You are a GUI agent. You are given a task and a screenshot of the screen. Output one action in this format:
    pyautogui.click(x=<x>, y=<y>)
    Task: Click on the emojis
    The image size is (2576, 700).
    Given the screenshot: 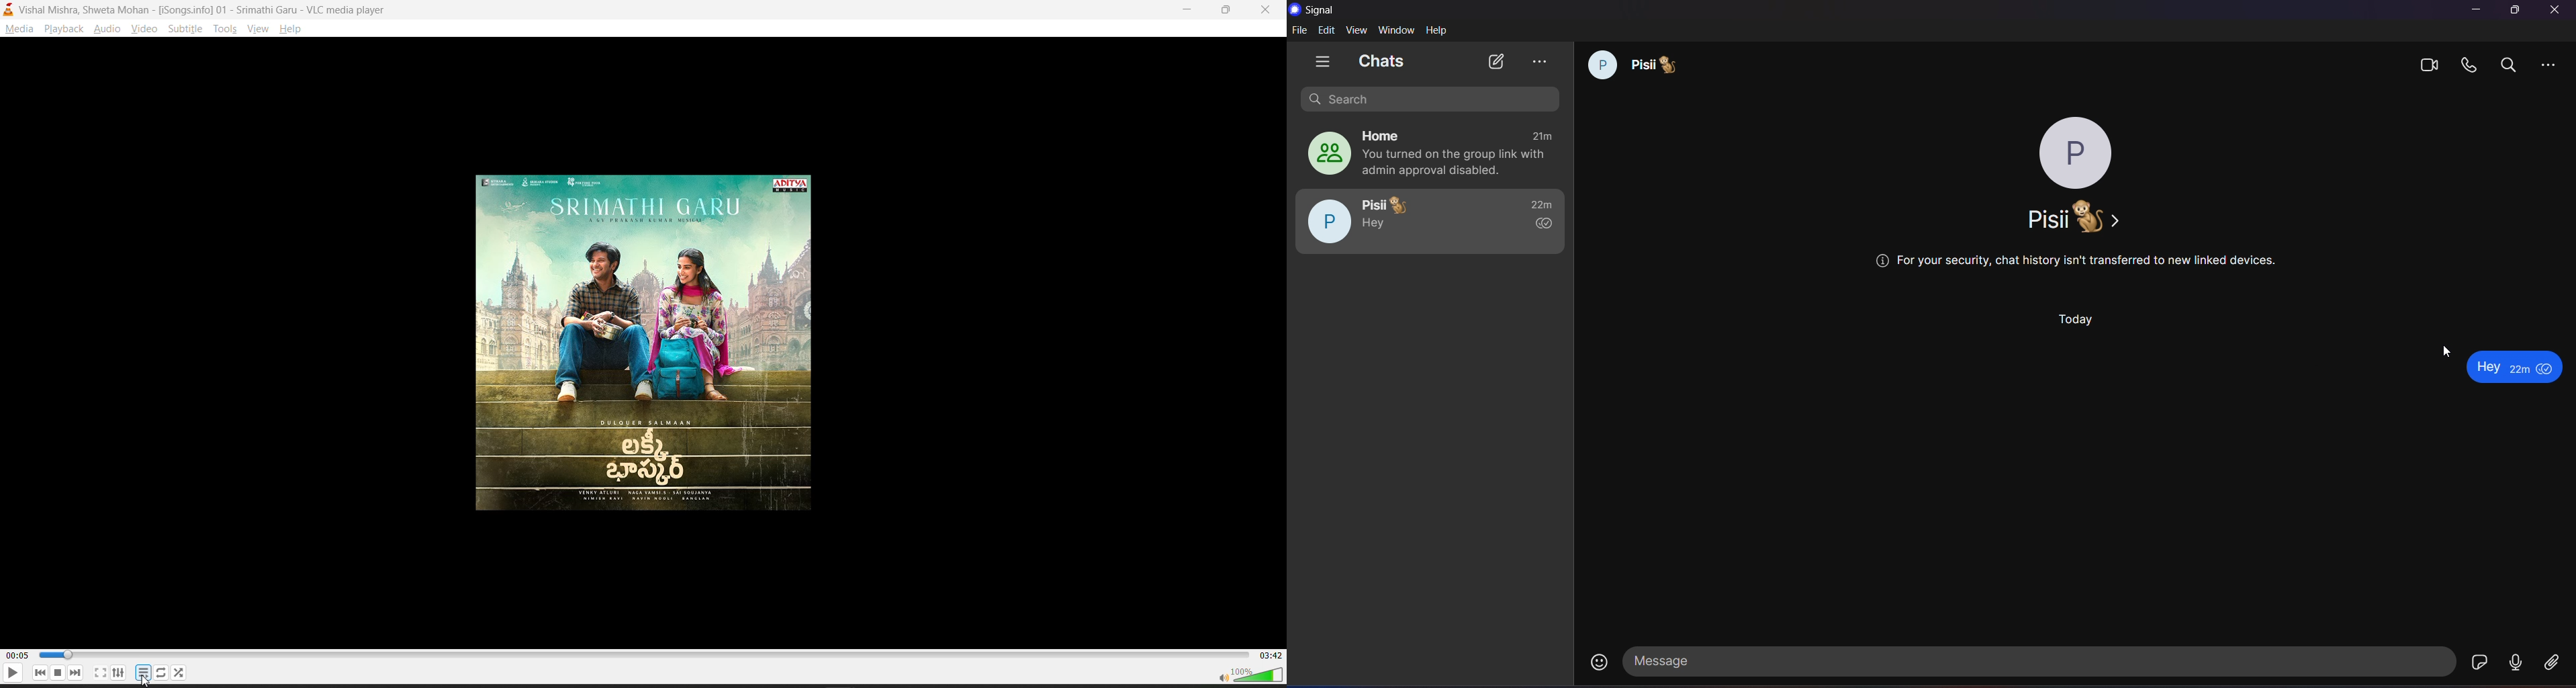 What is the action you would take?
    pyautogui.click(x=1602, y=663)
    